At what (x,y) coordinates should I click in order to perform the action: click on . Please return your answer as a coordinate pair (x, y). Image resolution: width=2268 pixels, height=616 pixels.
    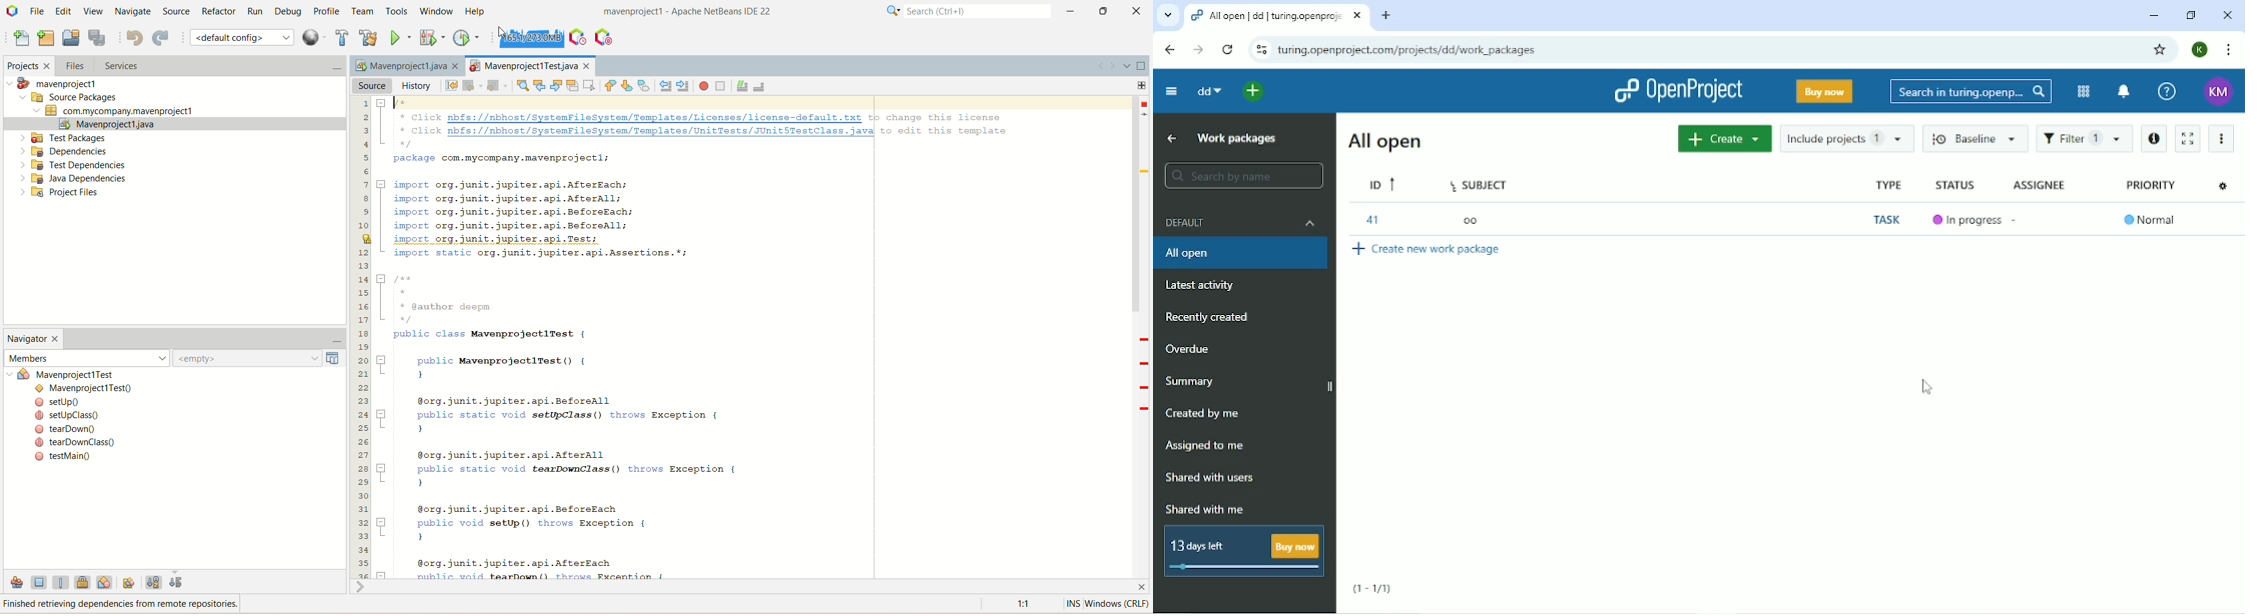
    Looking at the image, I should click on (1253, 91).